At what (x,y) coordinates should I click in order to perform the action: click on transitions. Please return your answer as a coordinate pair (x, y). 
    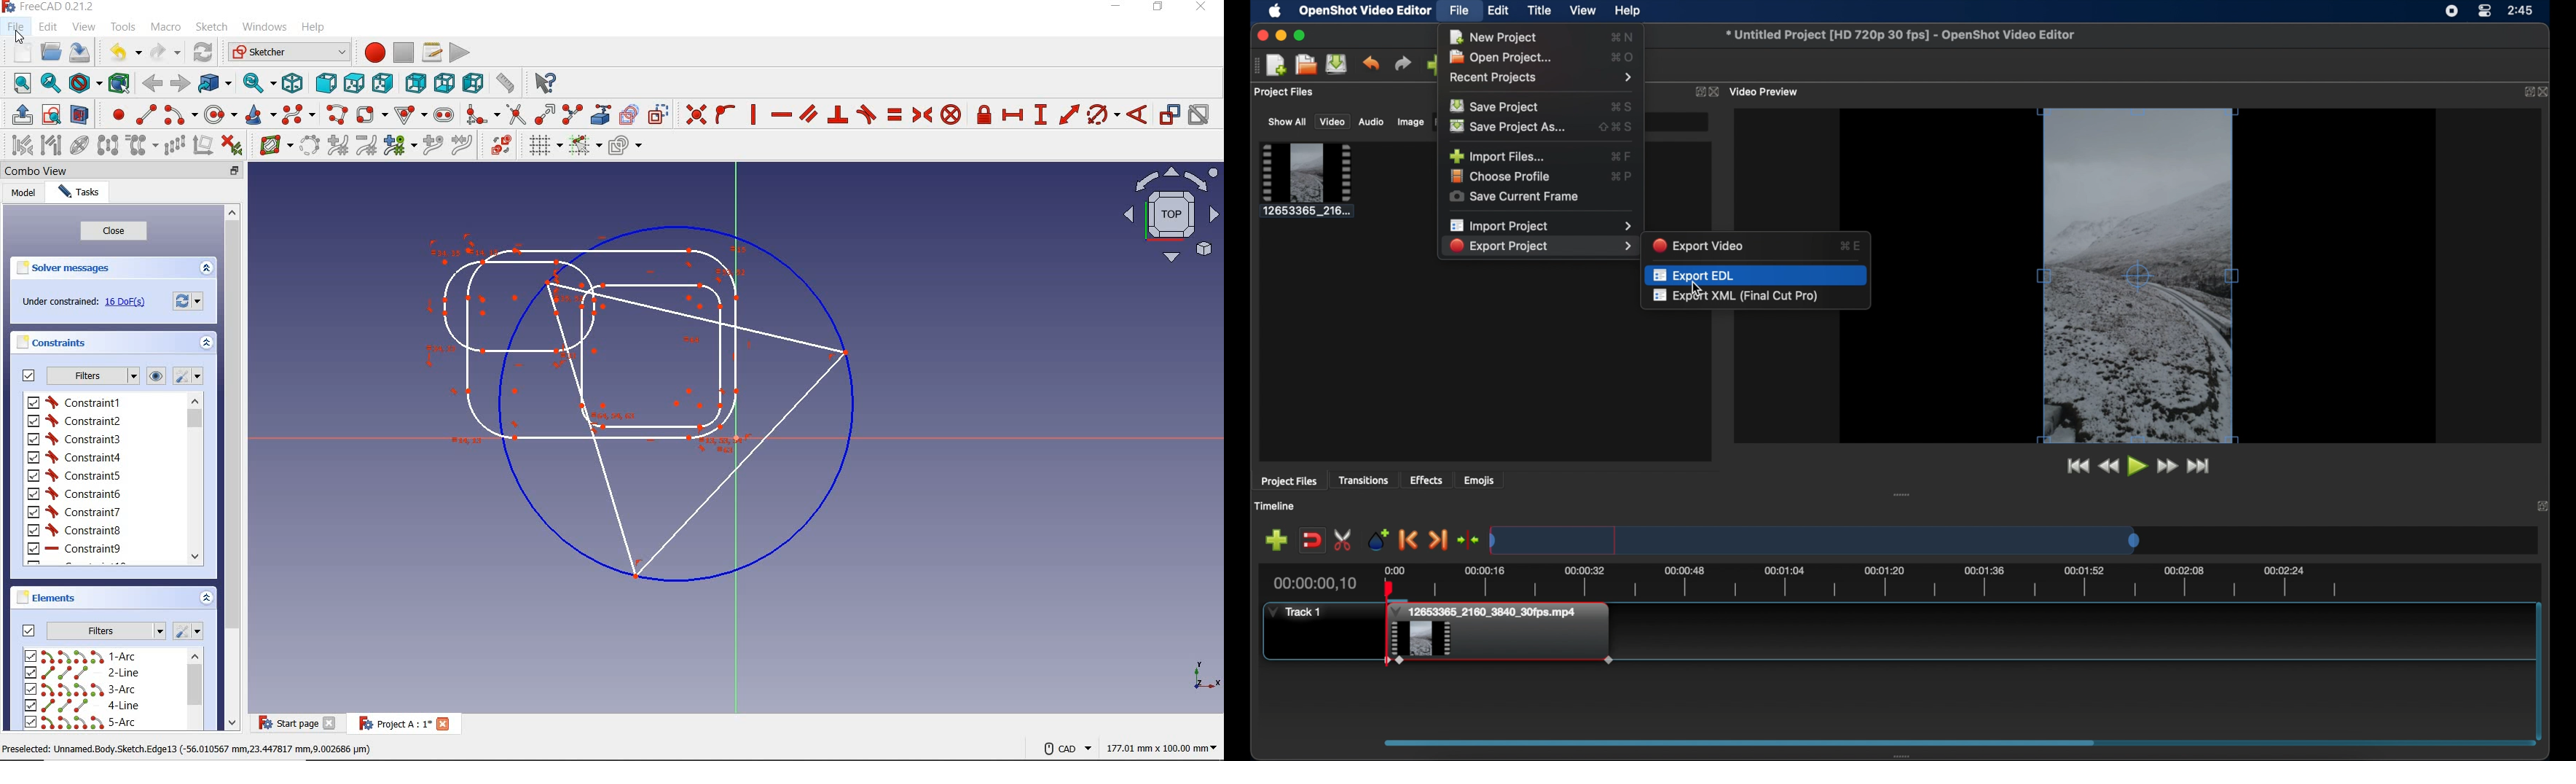
    Looking at the image, I should click on (1365, 480).